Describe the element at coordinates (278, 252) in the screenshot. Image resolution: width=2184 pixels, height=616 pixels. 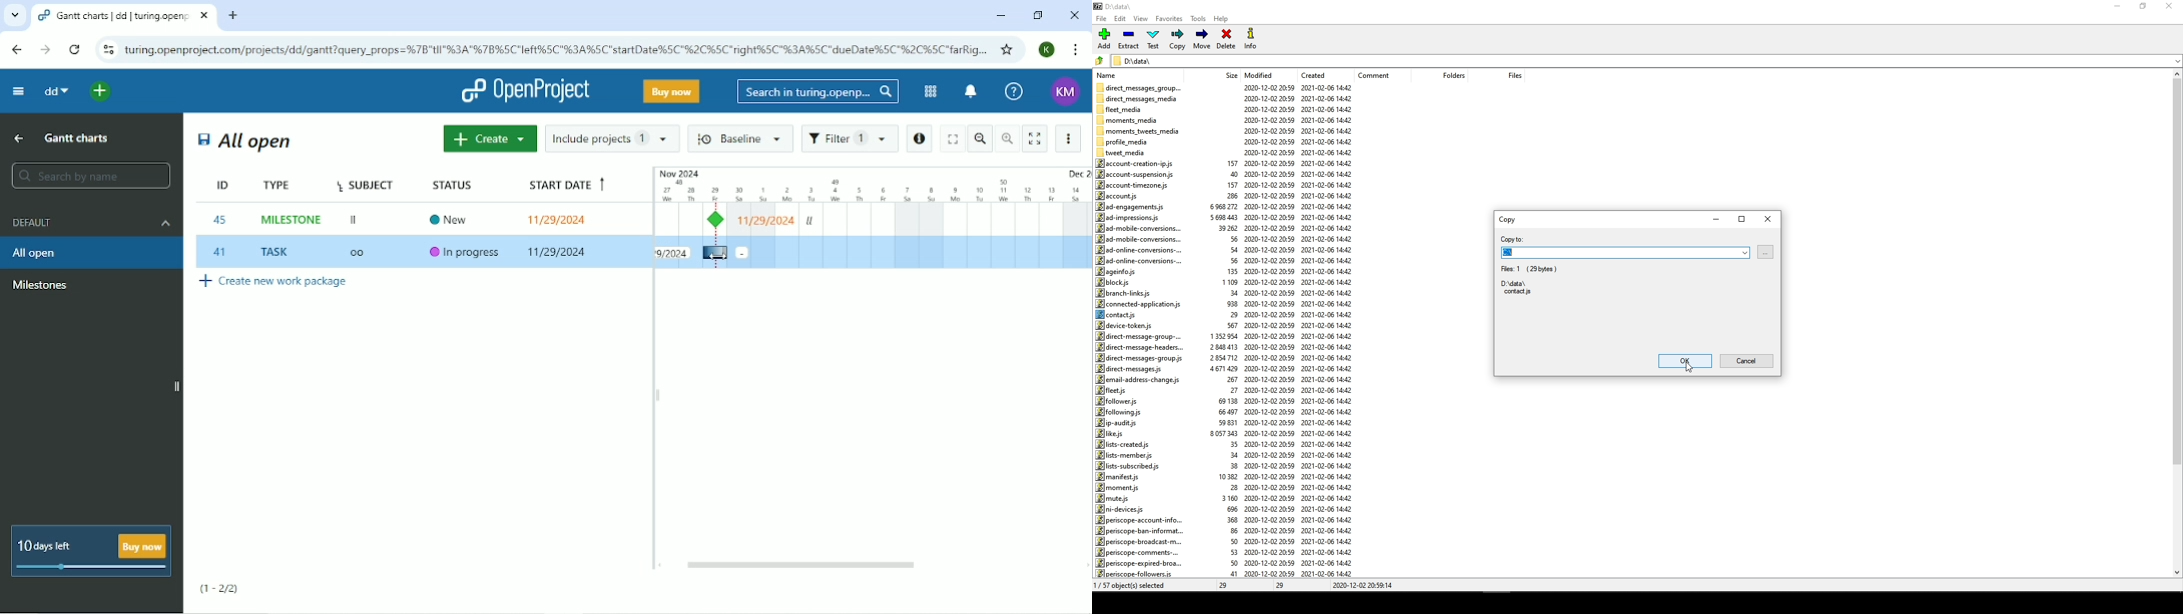
I see `TASK` at that location.